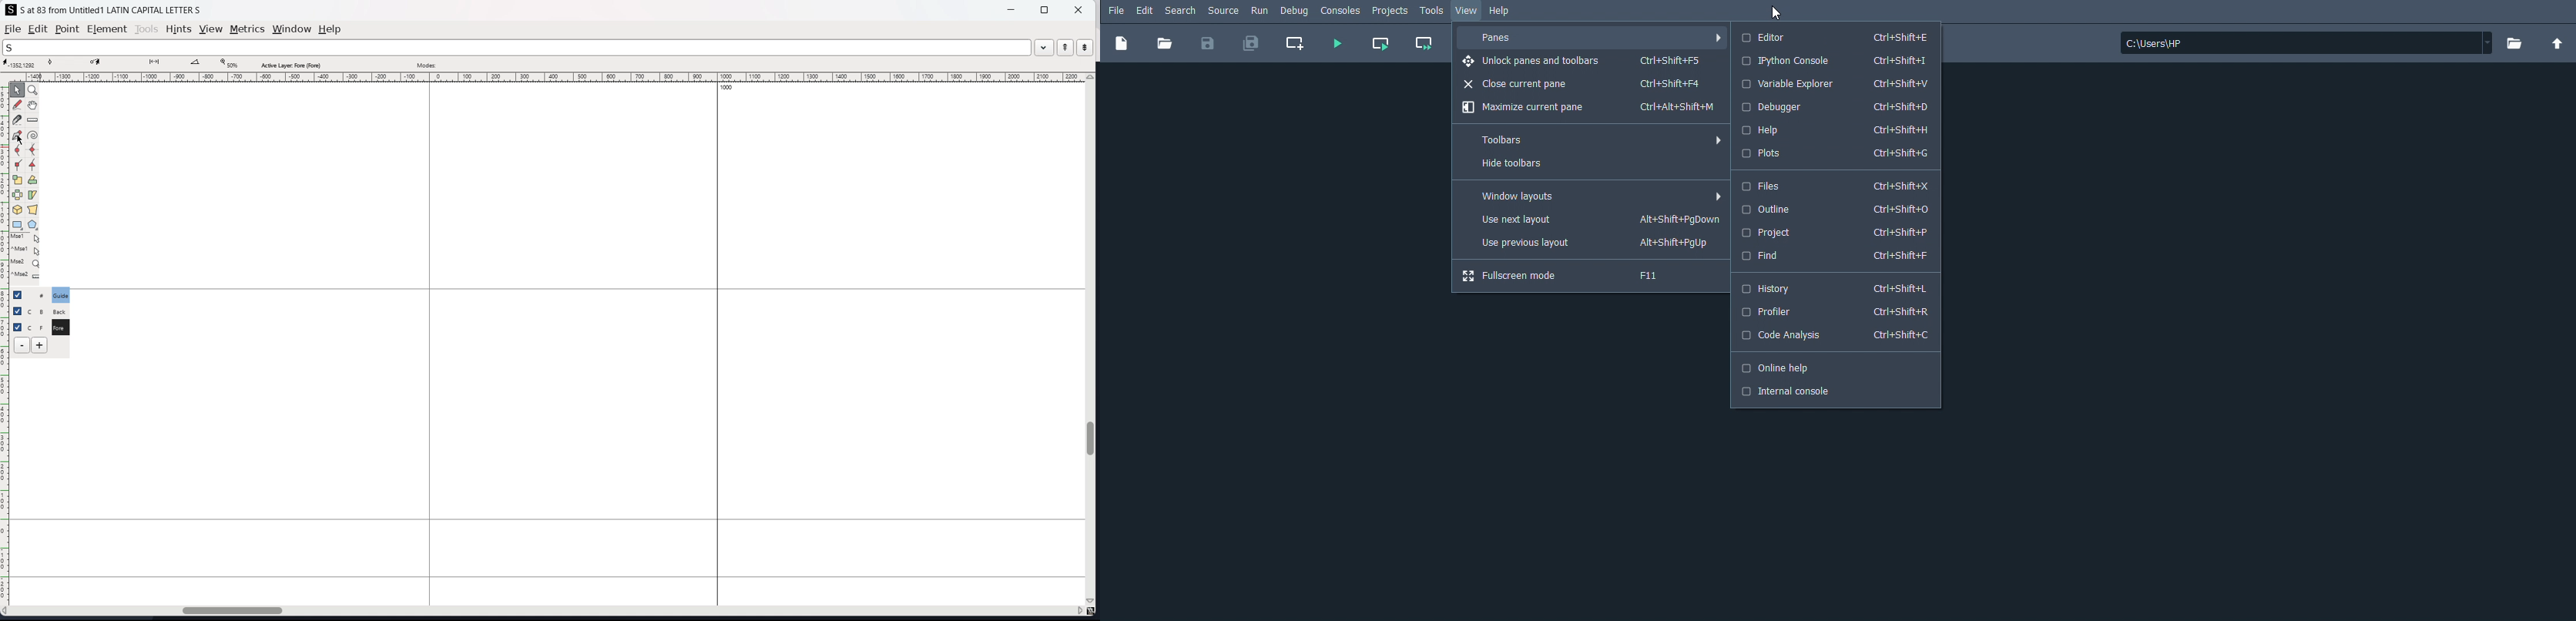 The width and height of the screenshot is (2576, 644). Describe the element at coordinates (18, 90) in the screenshot. I see `pointer` at that location.